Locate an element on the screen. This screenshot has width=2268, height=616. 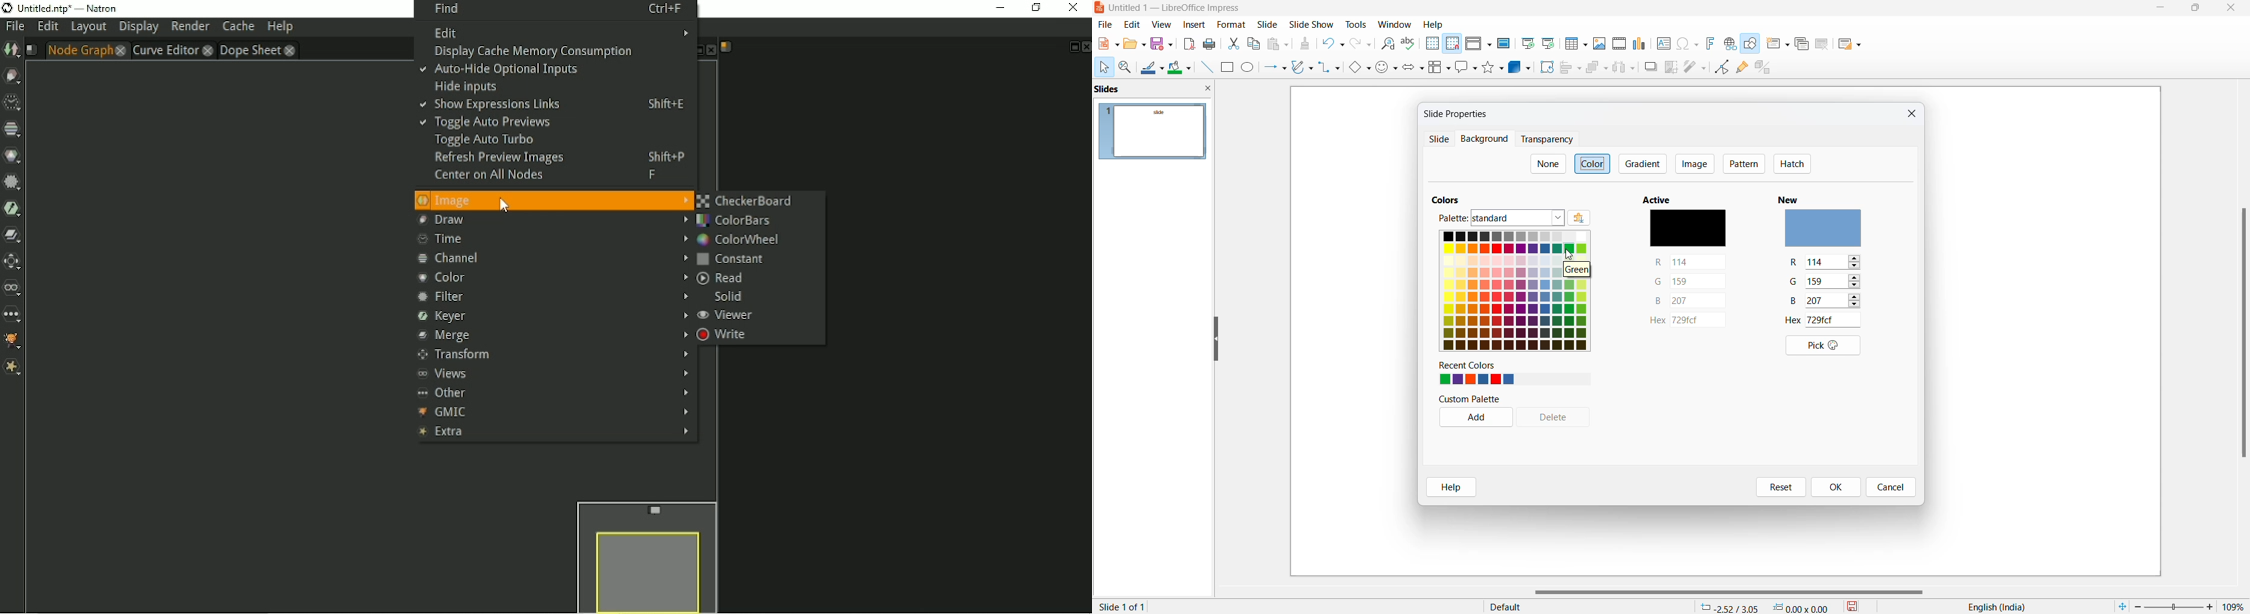
new slide is located at coordinates (1778, 46).